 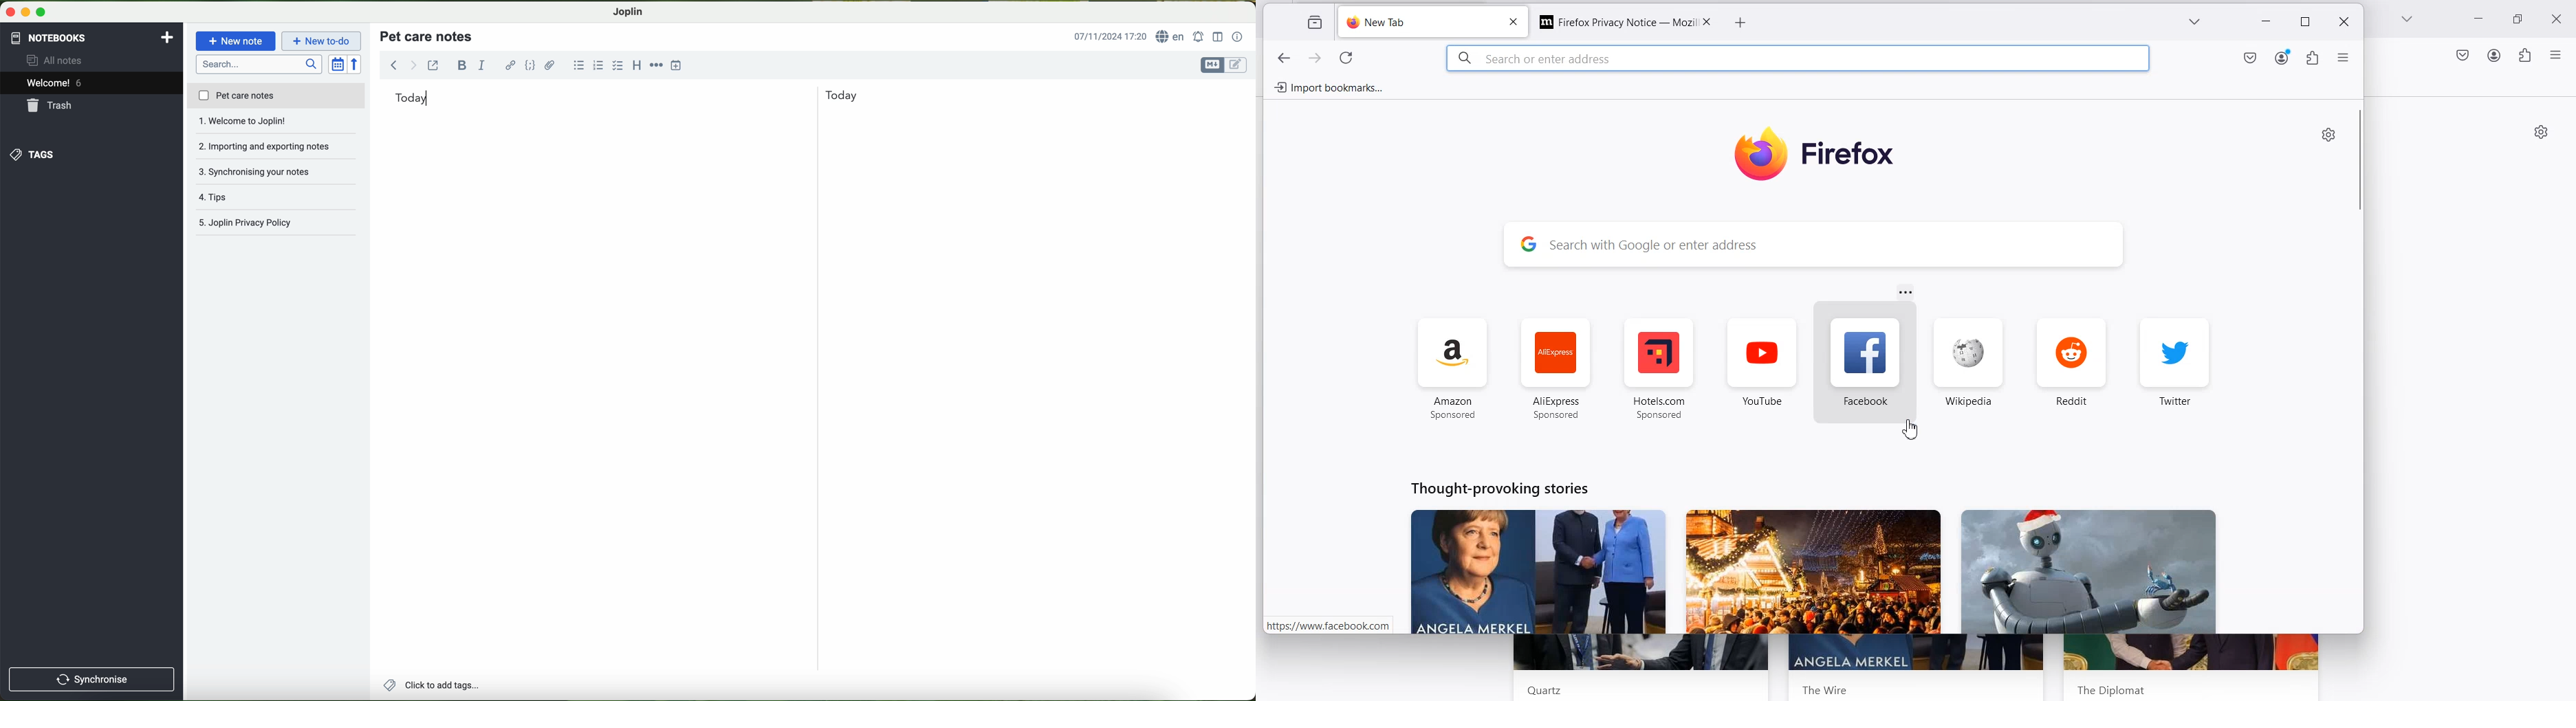 What do you see at coordinates (629, 10) in the screenshot?
I see `Joplin` at bounding box center [629, 10].